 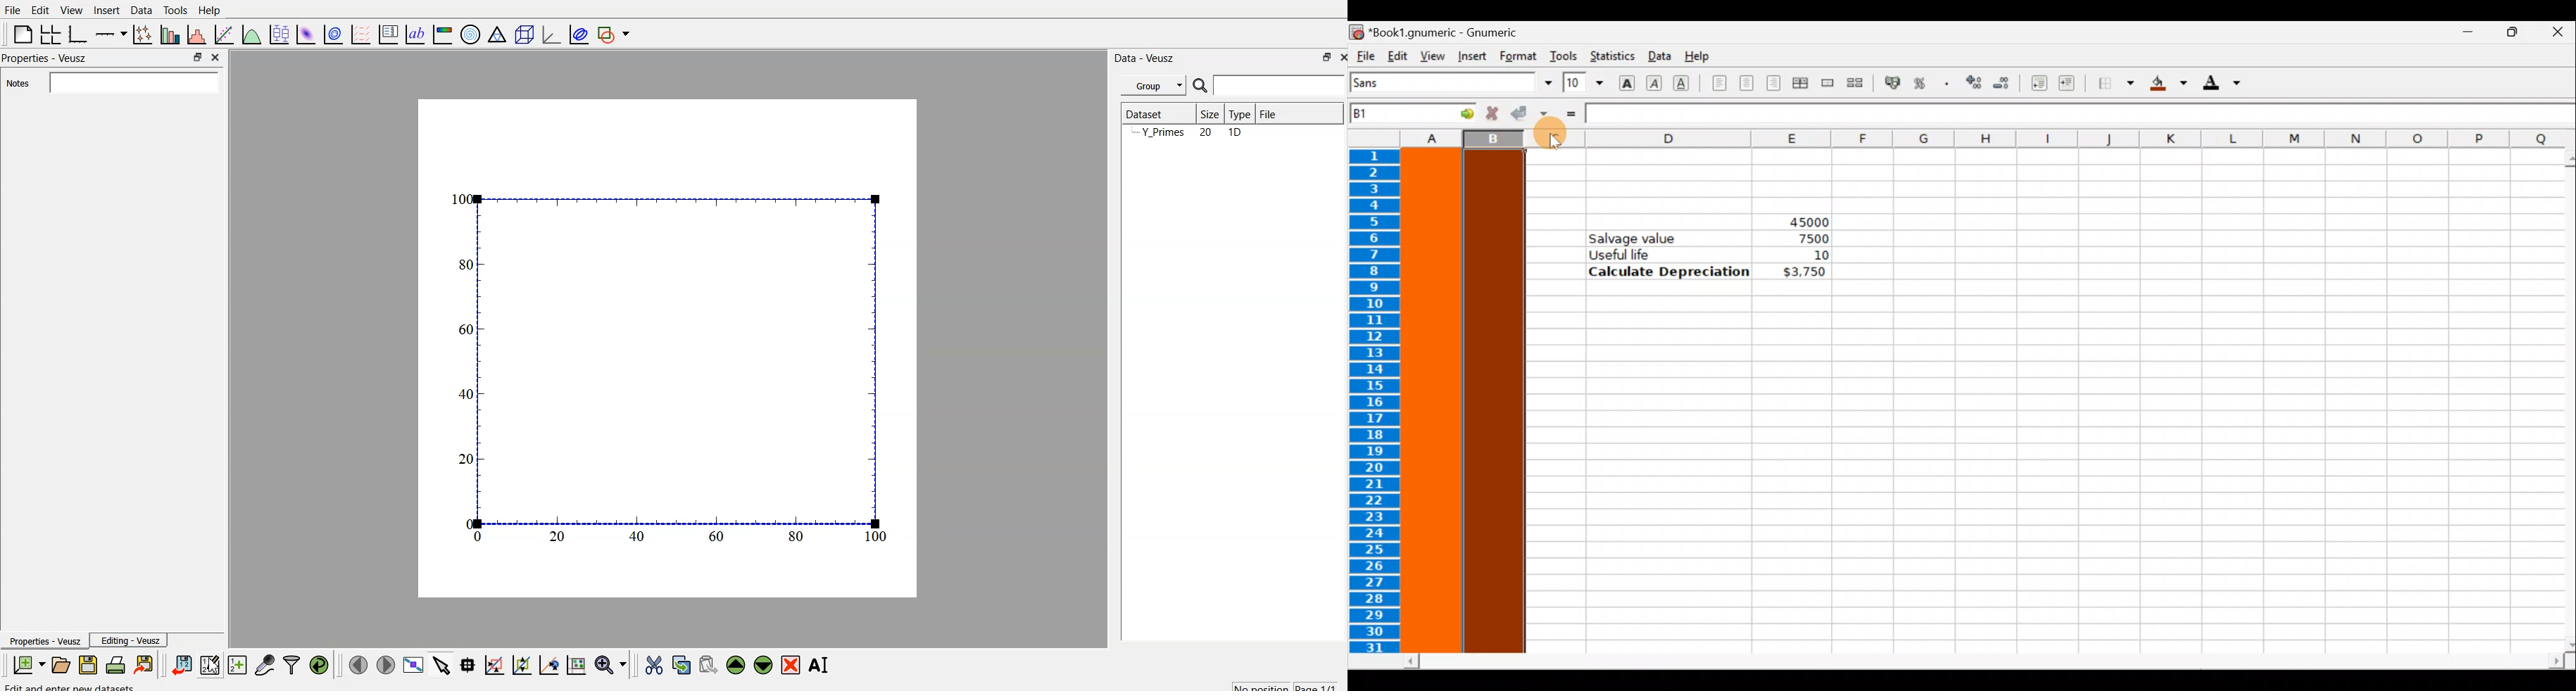 What do you see at coordinates (2116, 84) in the screenshot?
I see `Borders` at bounding box center [2116, 84].